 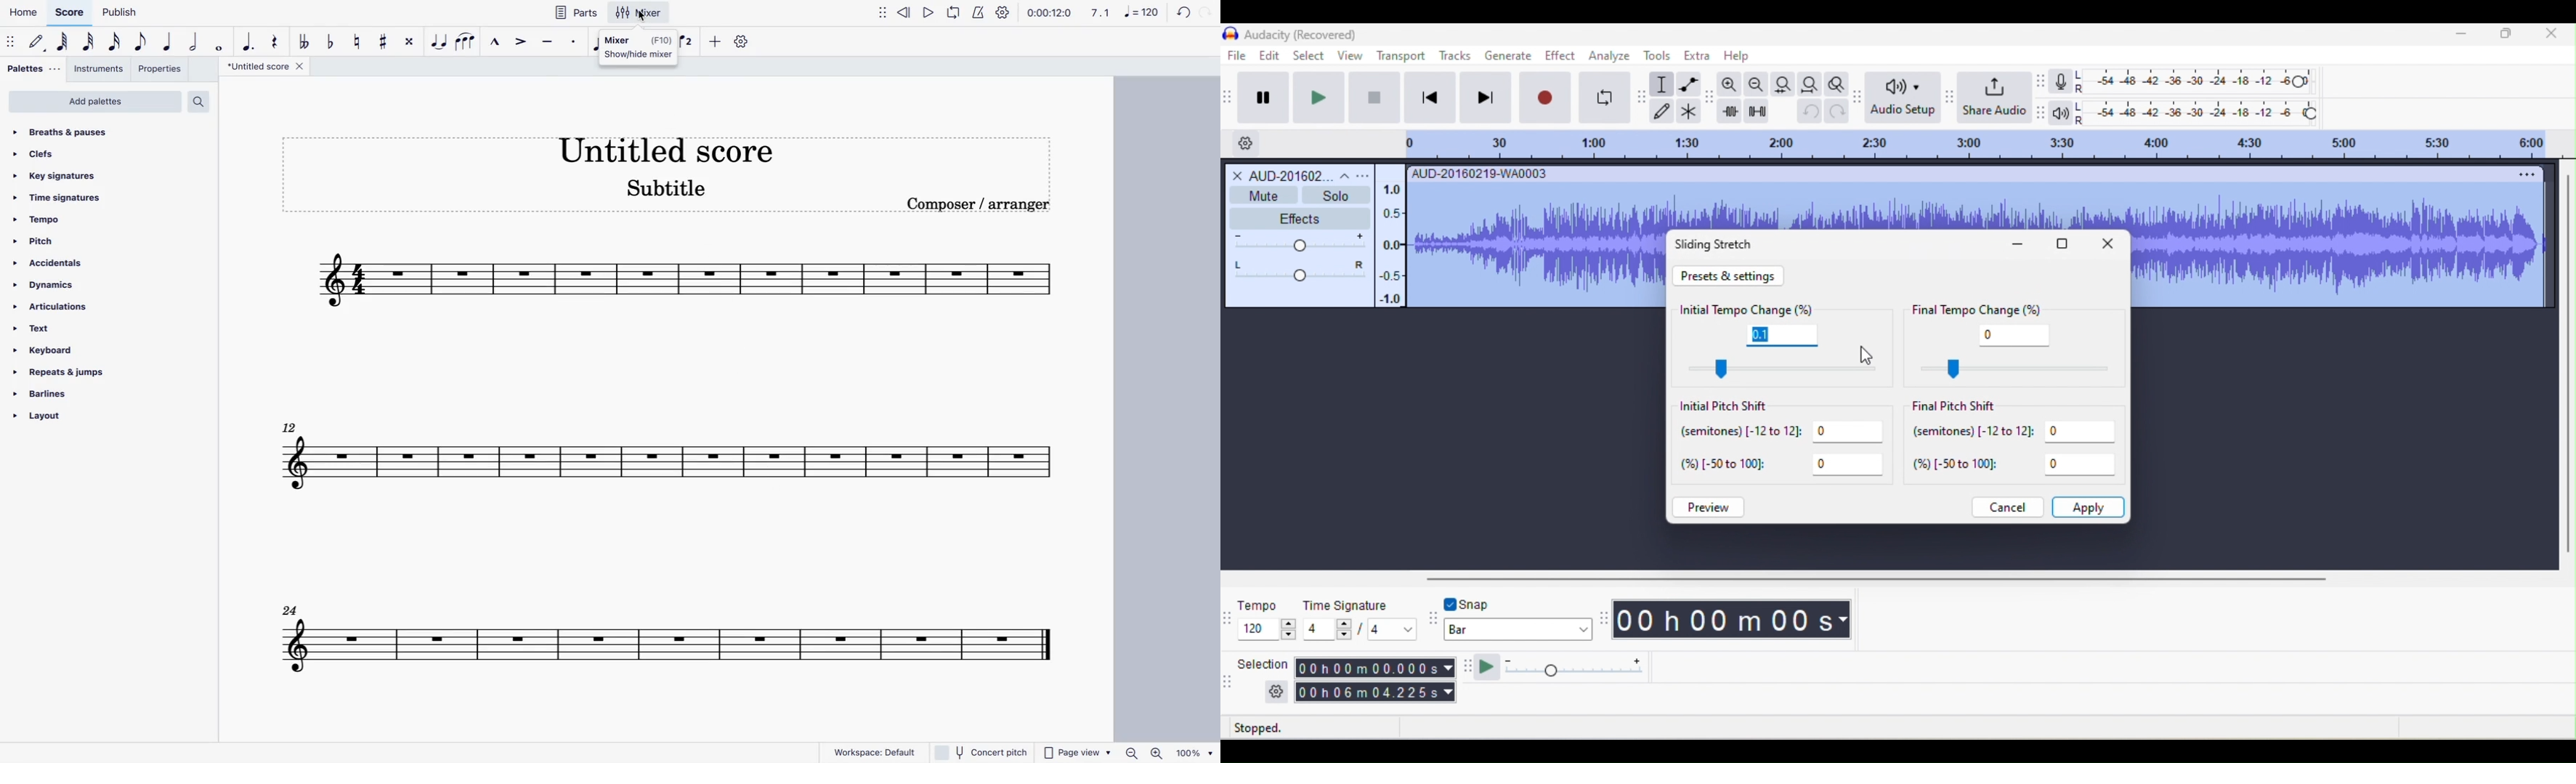 I want to click on help, so click(x=1735, y=56).